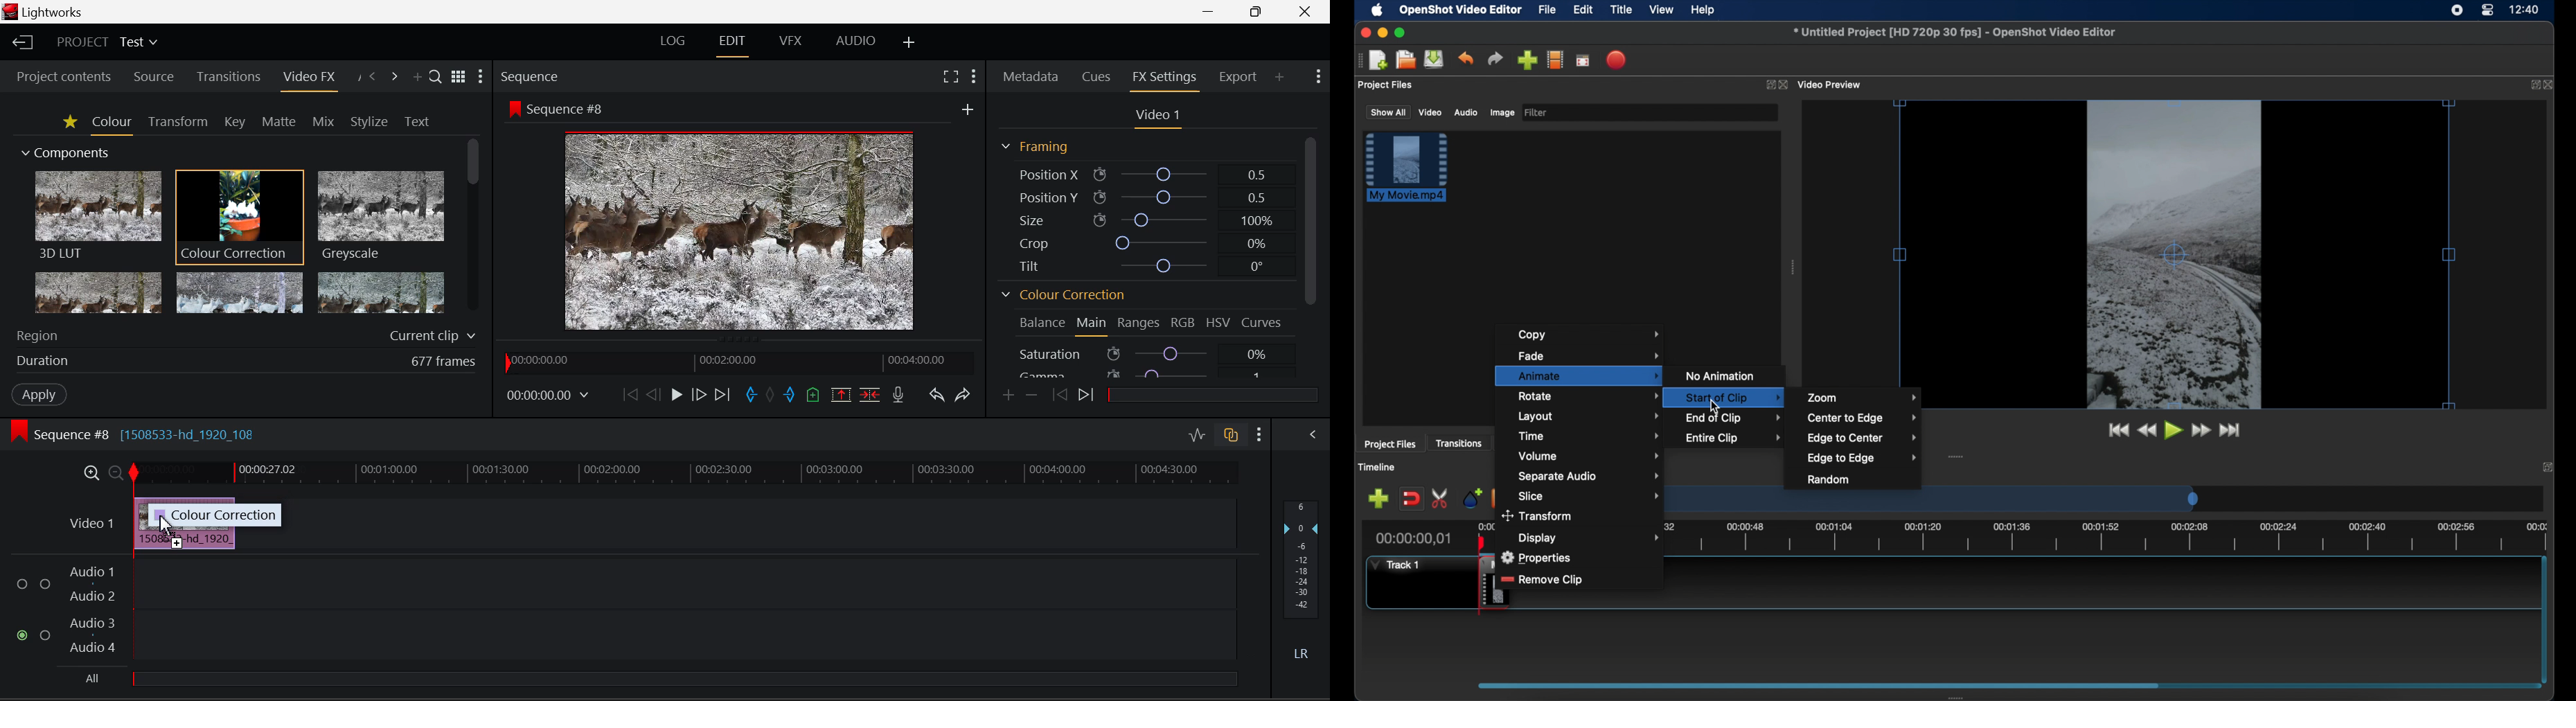 Image resolution: width=2576 pixels, height=728 pixels. I want to click on enable razor, so click(1441, 497).